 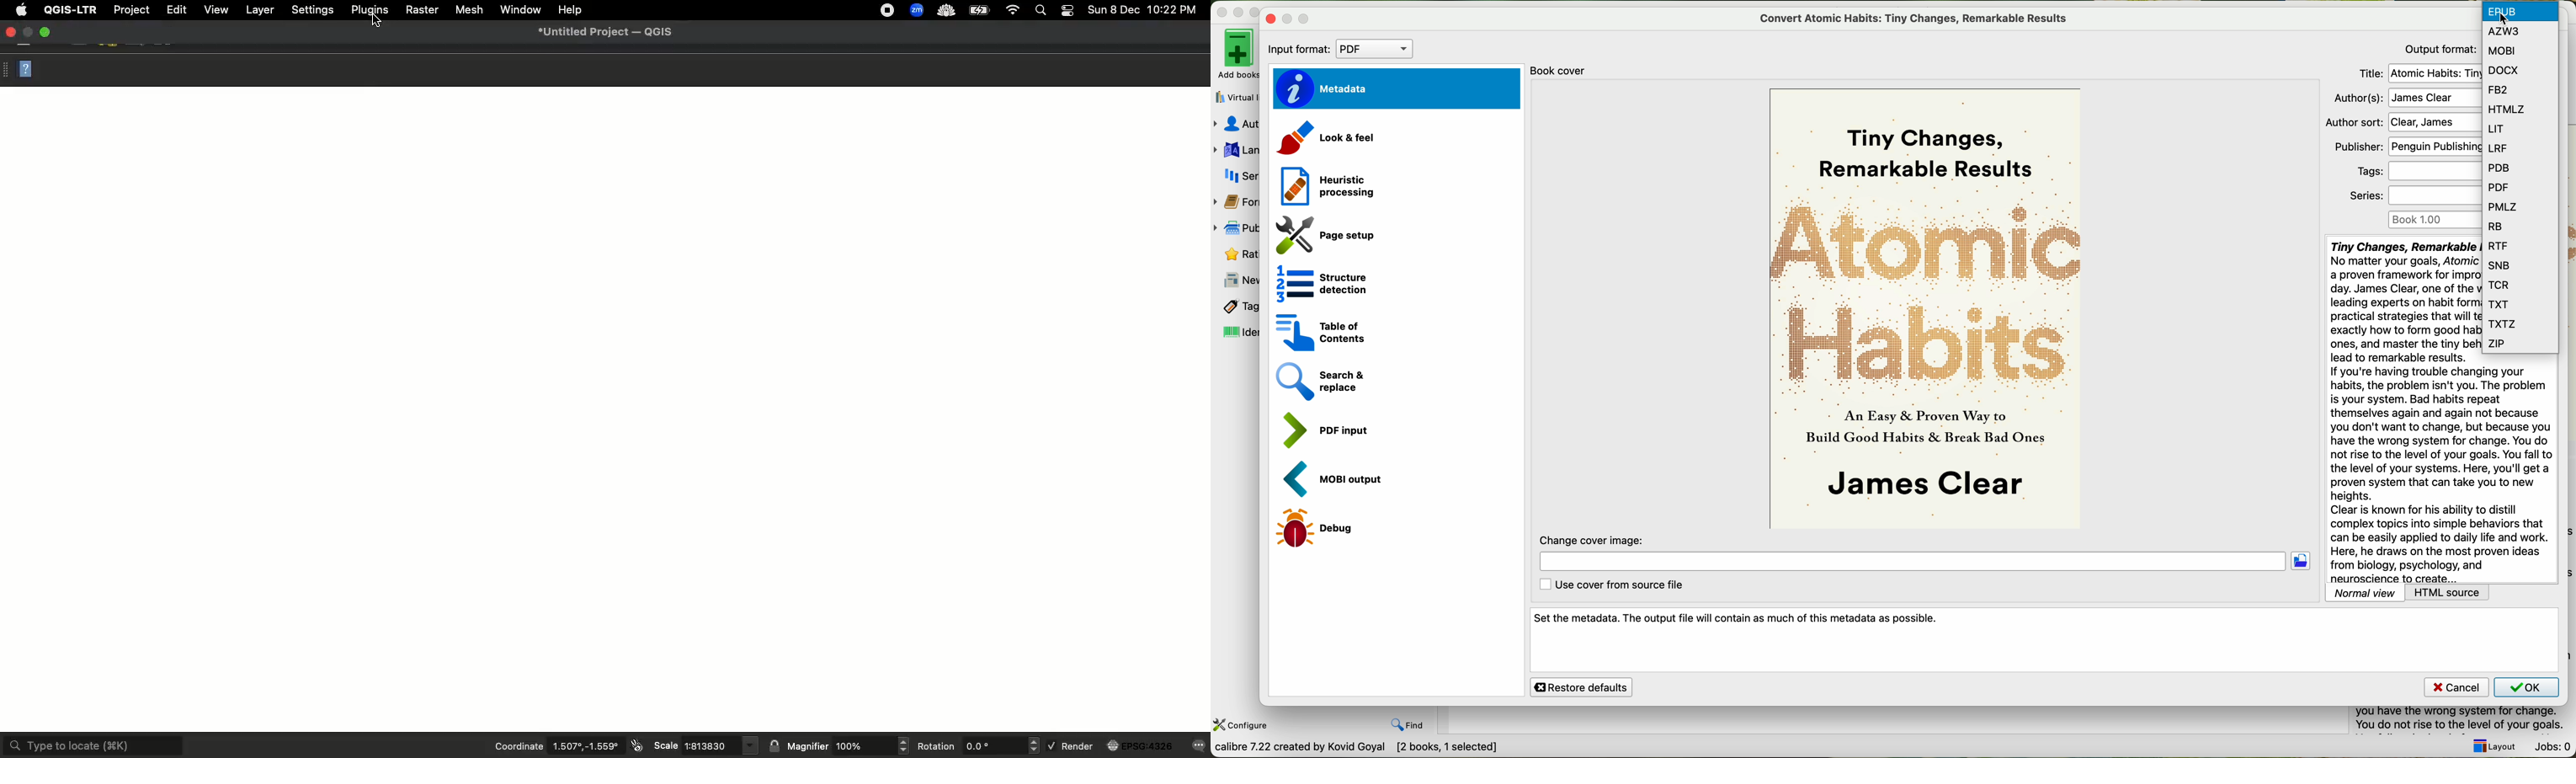 What do you see at coordinates (1323, 428) in the screenshot?
I see `PDF input` at bounding box center [1323, 428].